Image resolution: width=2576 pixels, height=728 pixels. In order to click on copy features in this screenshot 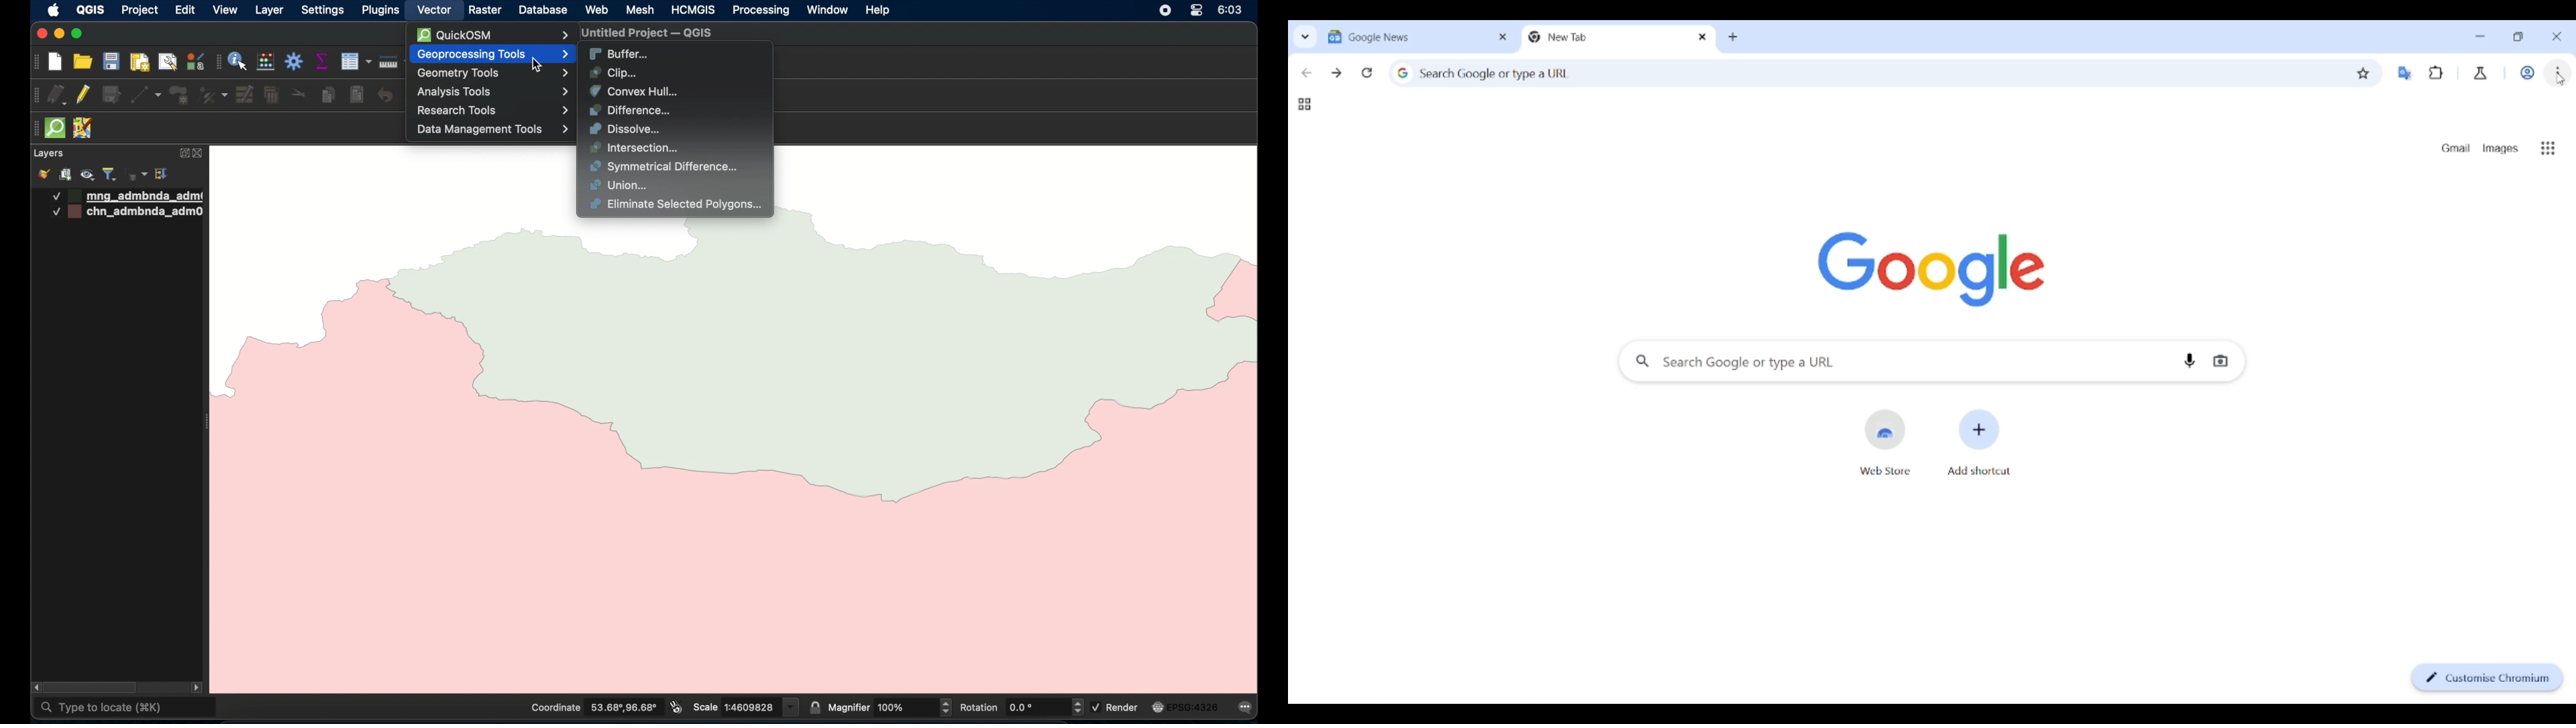, I will do `click(329, 96)`.